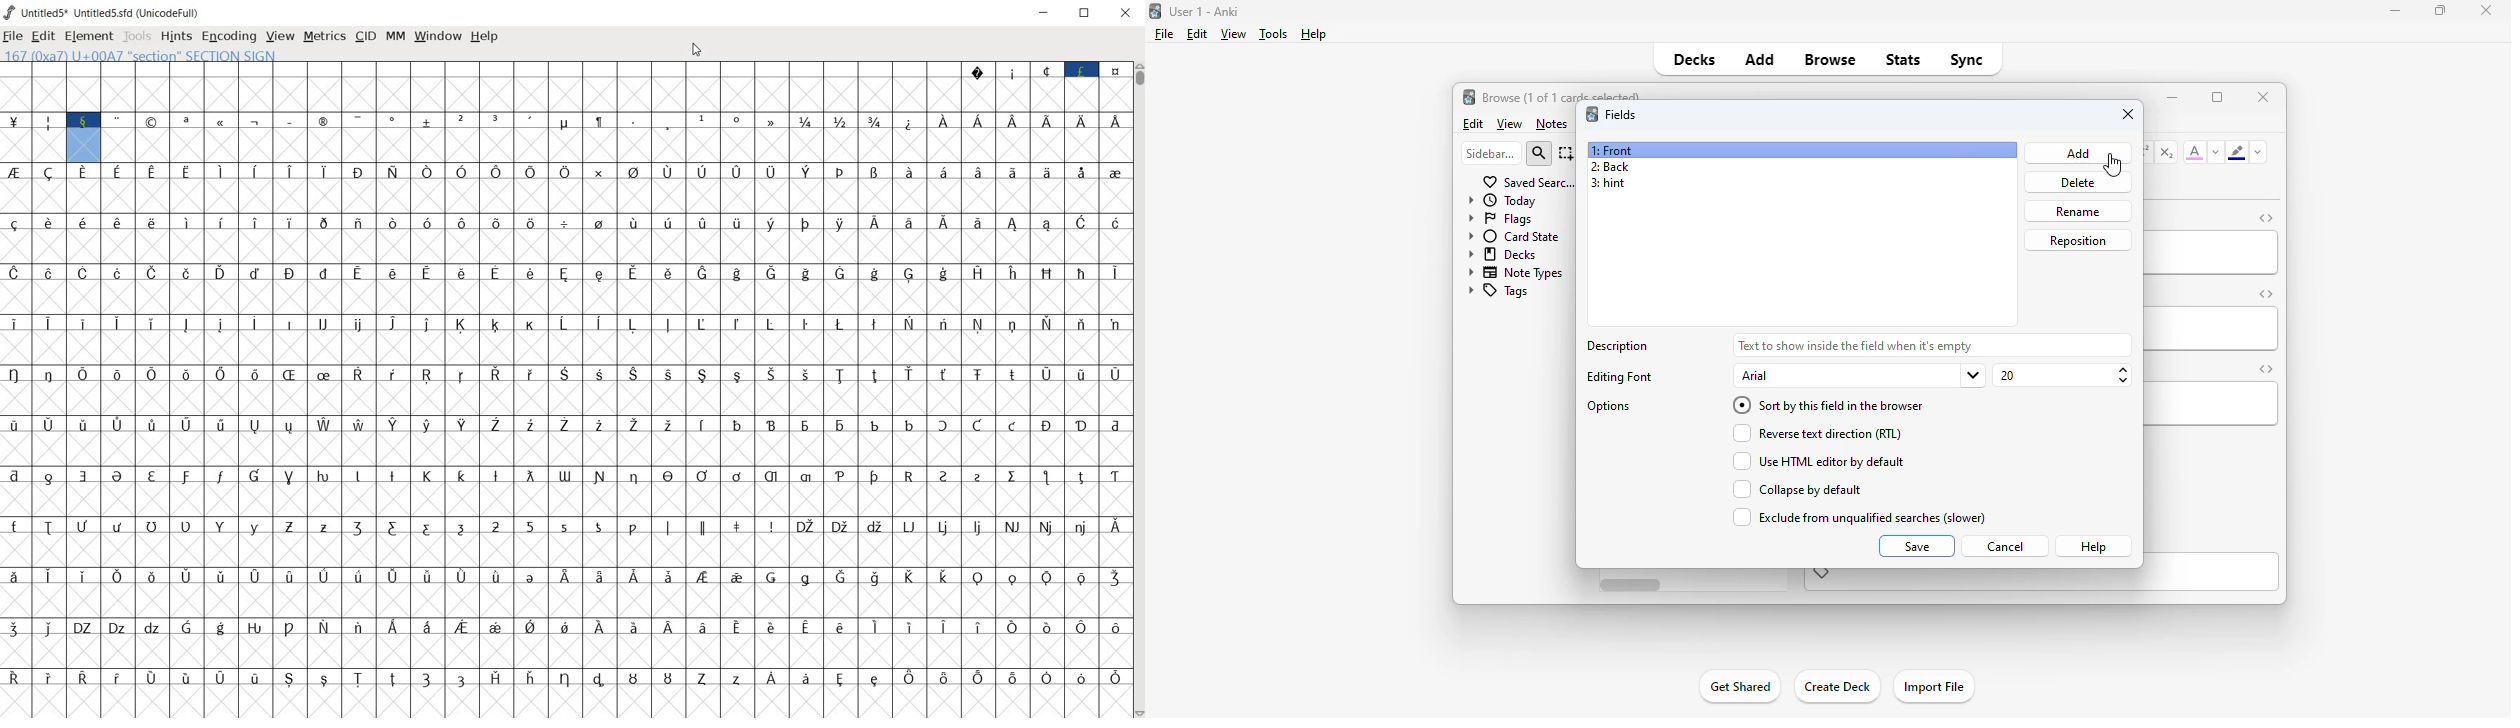  Describe the element at coordinates (1904, 59) in the screenshot. I see `stats` at that location.